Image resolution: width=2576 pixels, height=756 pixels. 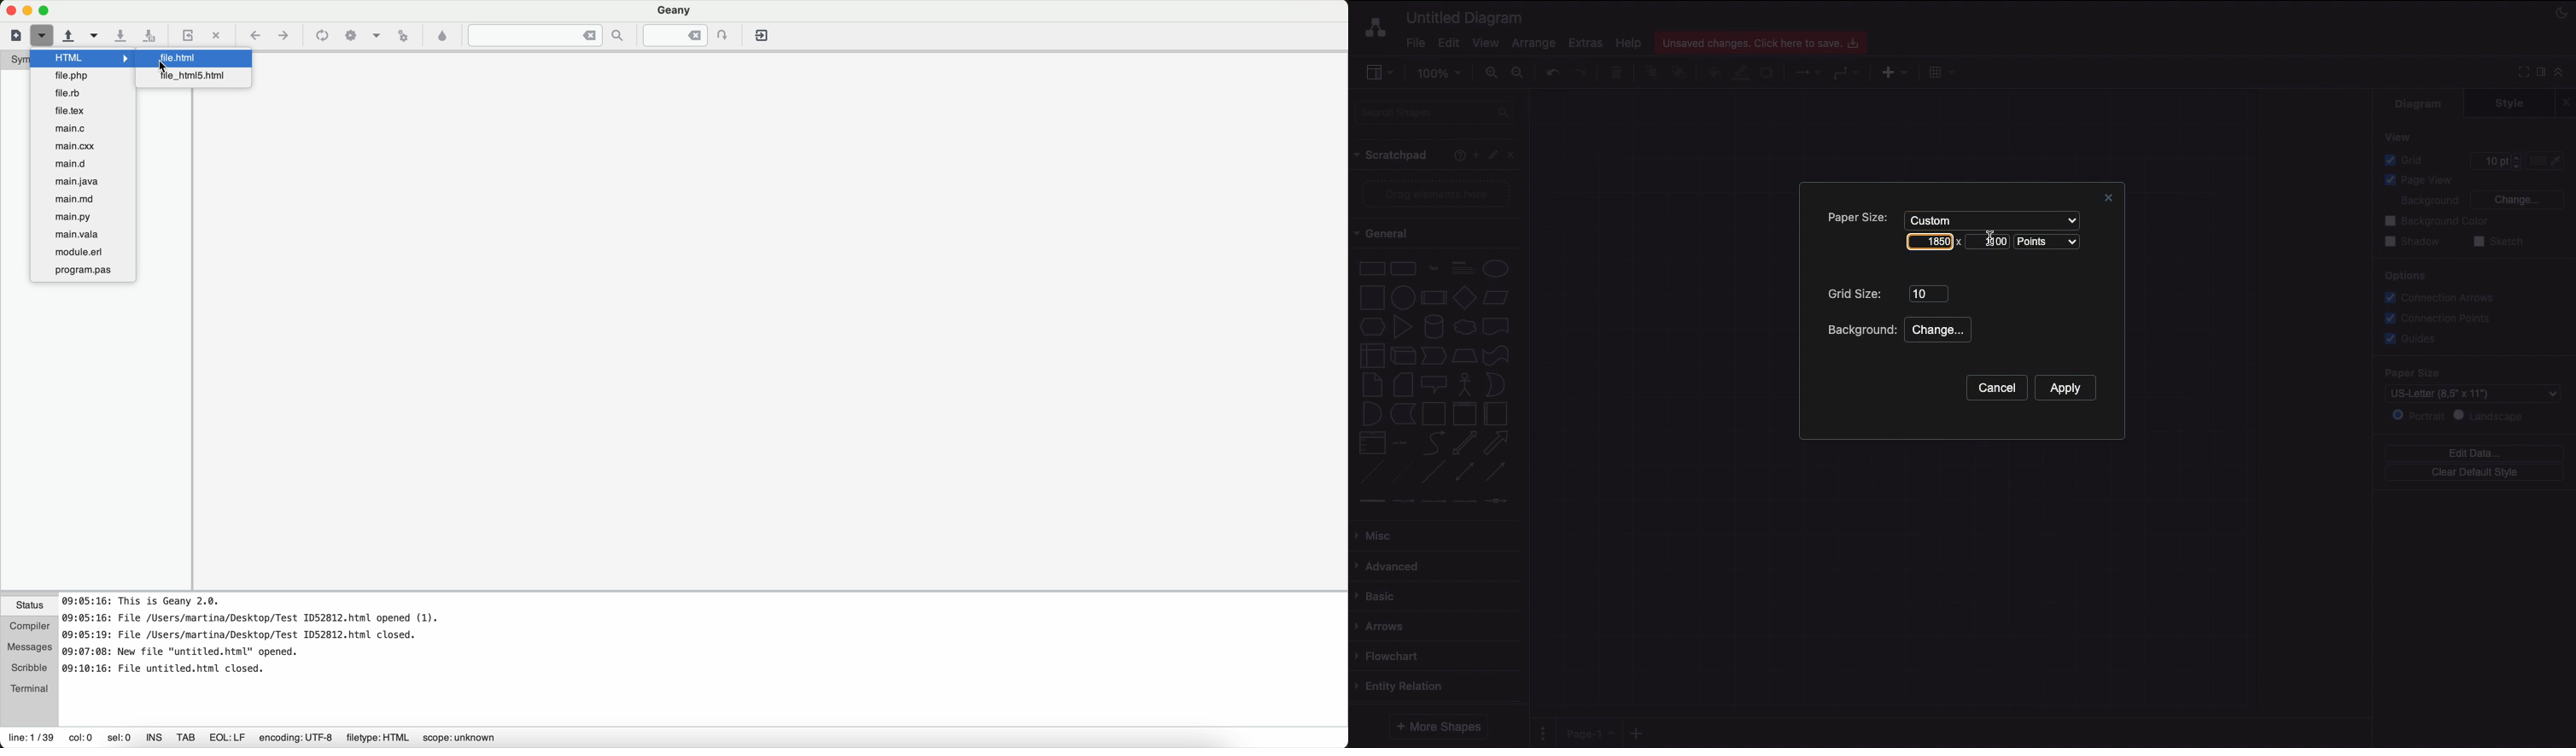 I want to click on Horizontal container, so click(x=1497, y=413).